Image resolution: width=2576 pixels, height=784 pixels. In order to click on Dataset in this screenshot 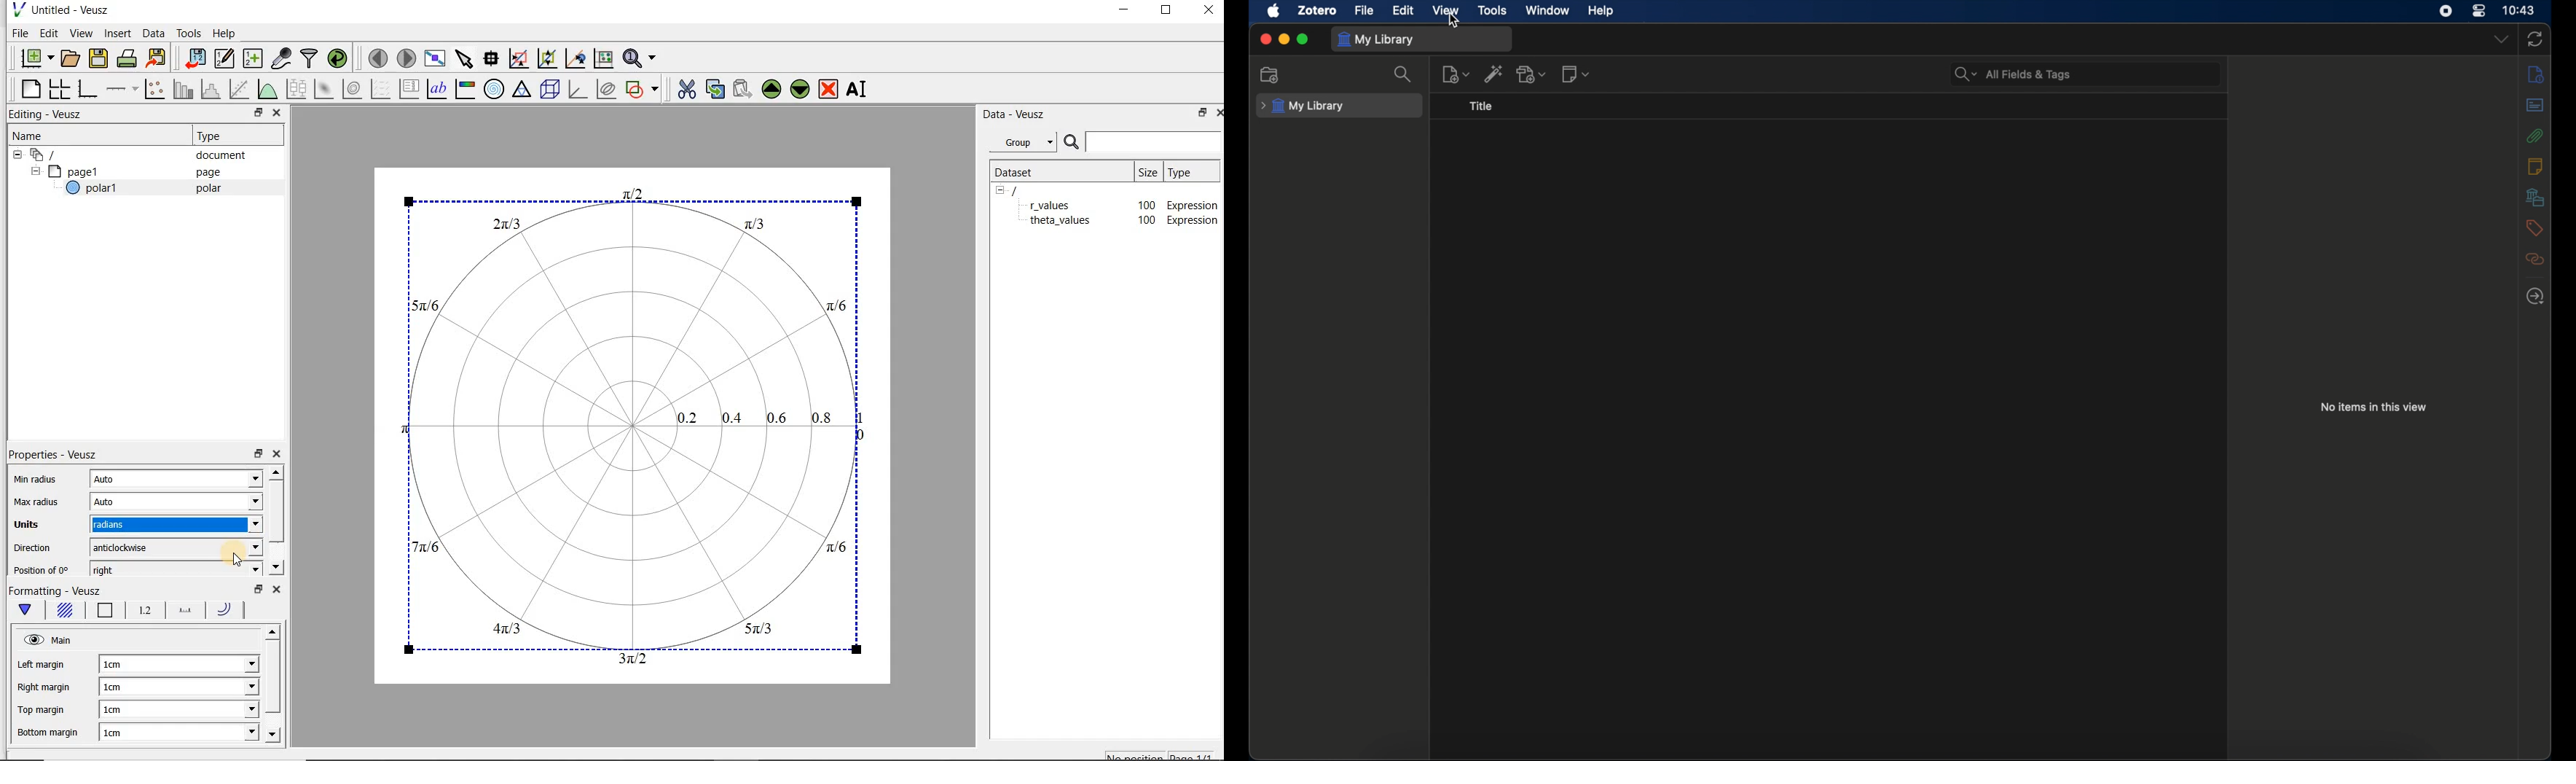, I will do `click(1021, 171)`.